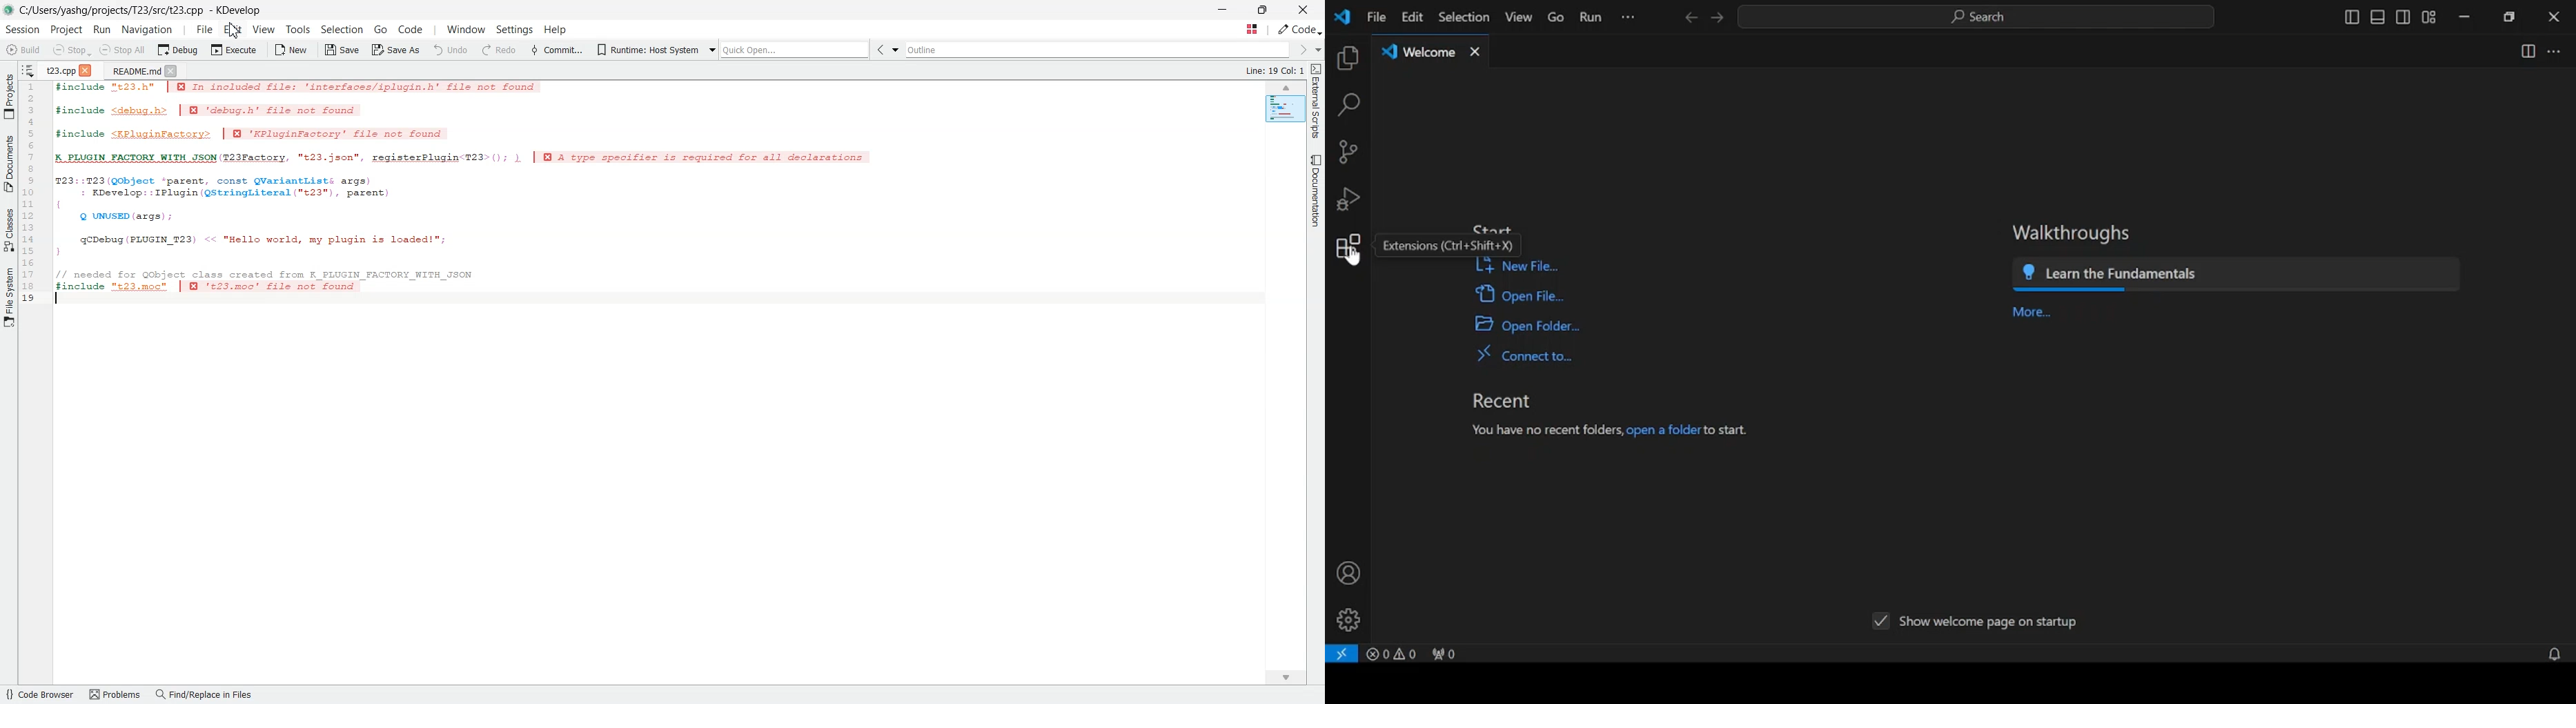 The height and width of the screenshot is (728, 2576). Describe the element at coordinates (235, 30) in the screenshot. I see `cursor` at that location.